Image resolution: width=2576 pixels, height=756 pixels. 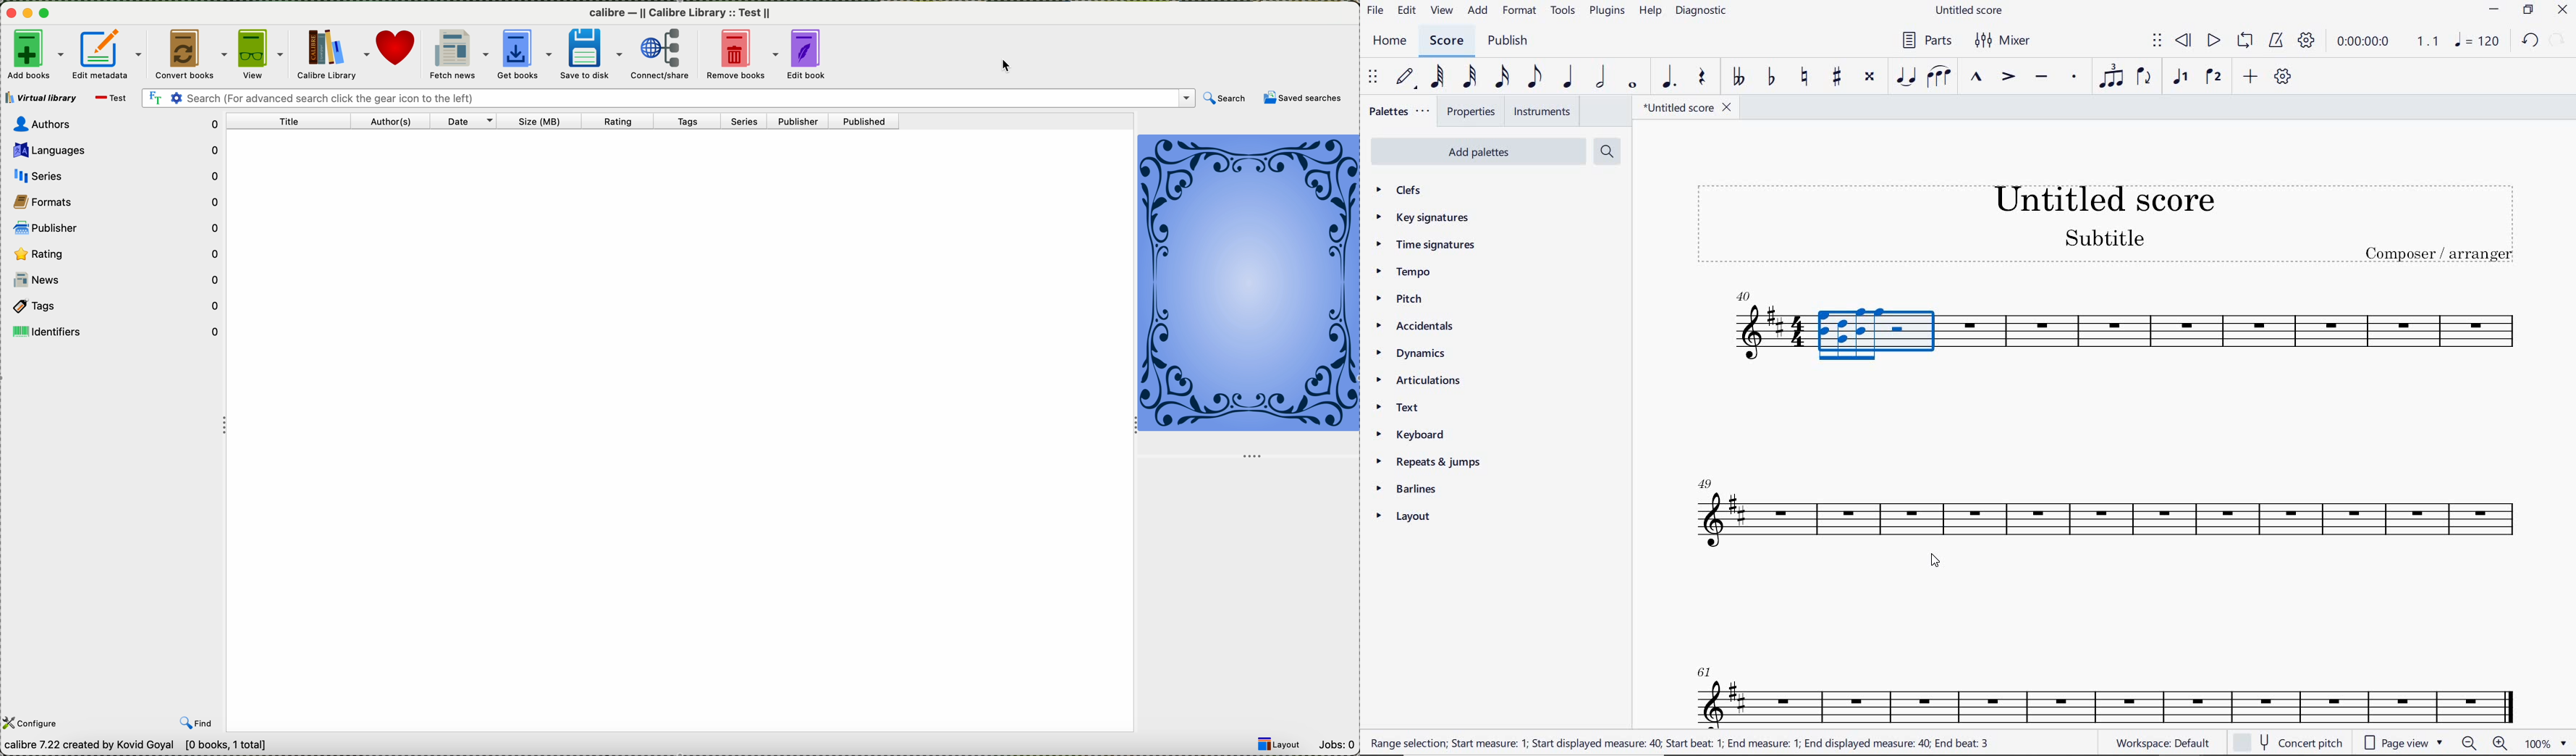 I want to click on CLEFS, so click(x=1408, y=191).